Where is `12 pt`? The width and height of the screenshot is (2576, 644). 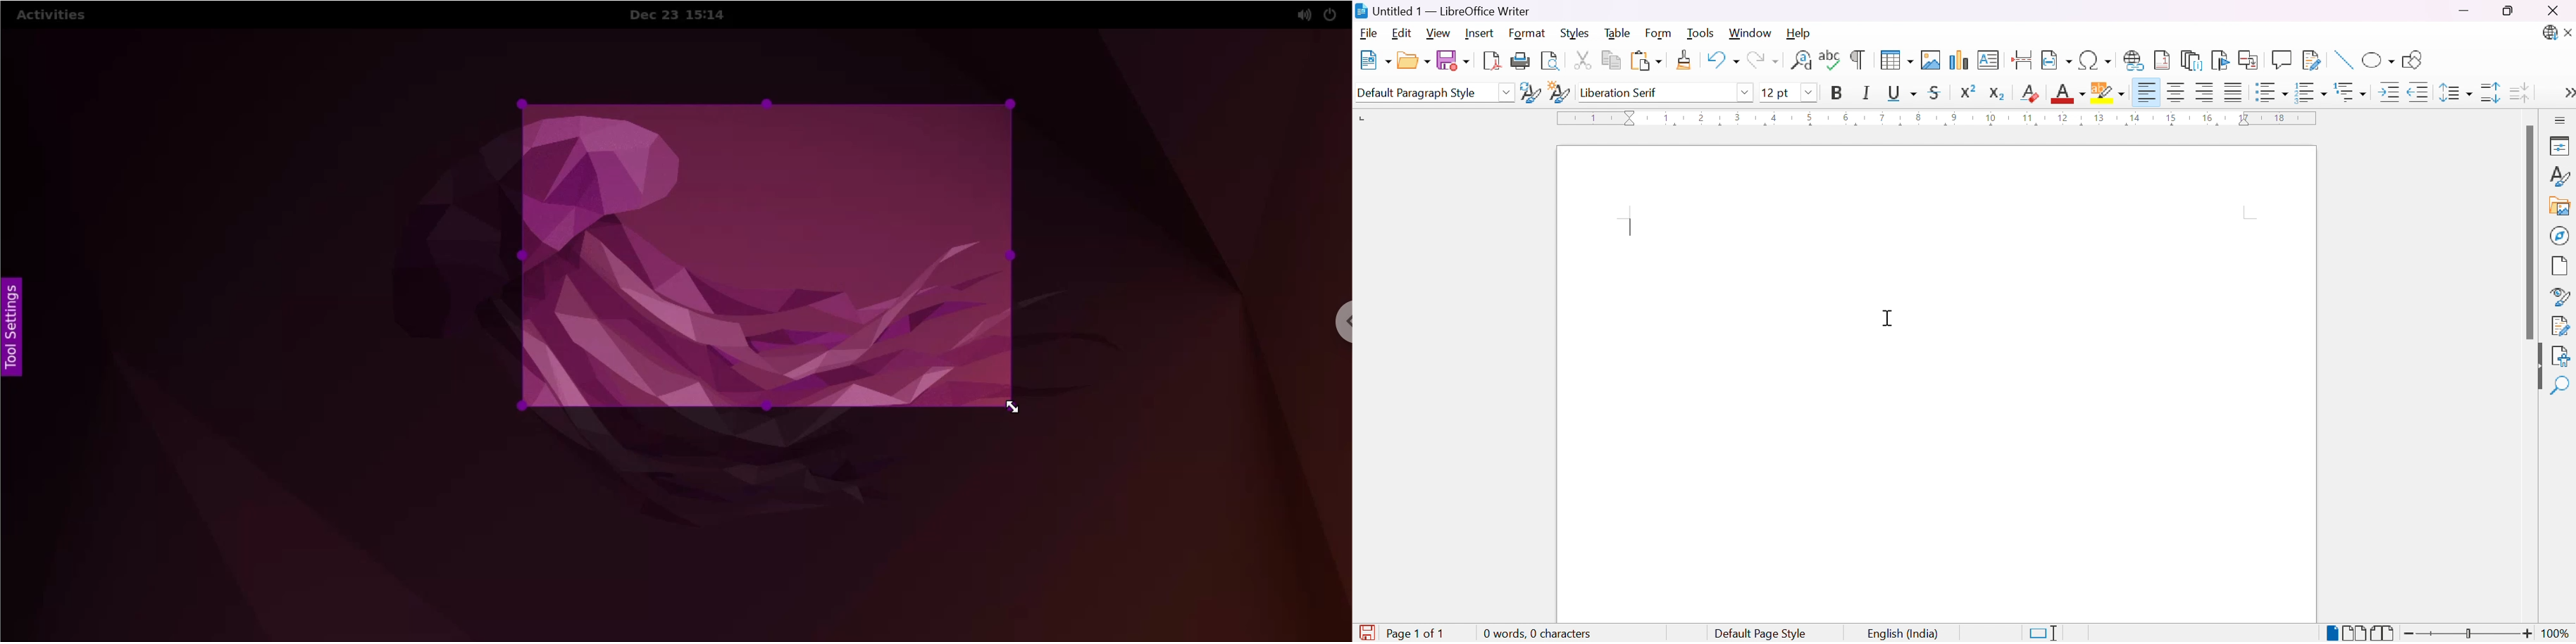
12 pt is located at coordinates (1776, 92).